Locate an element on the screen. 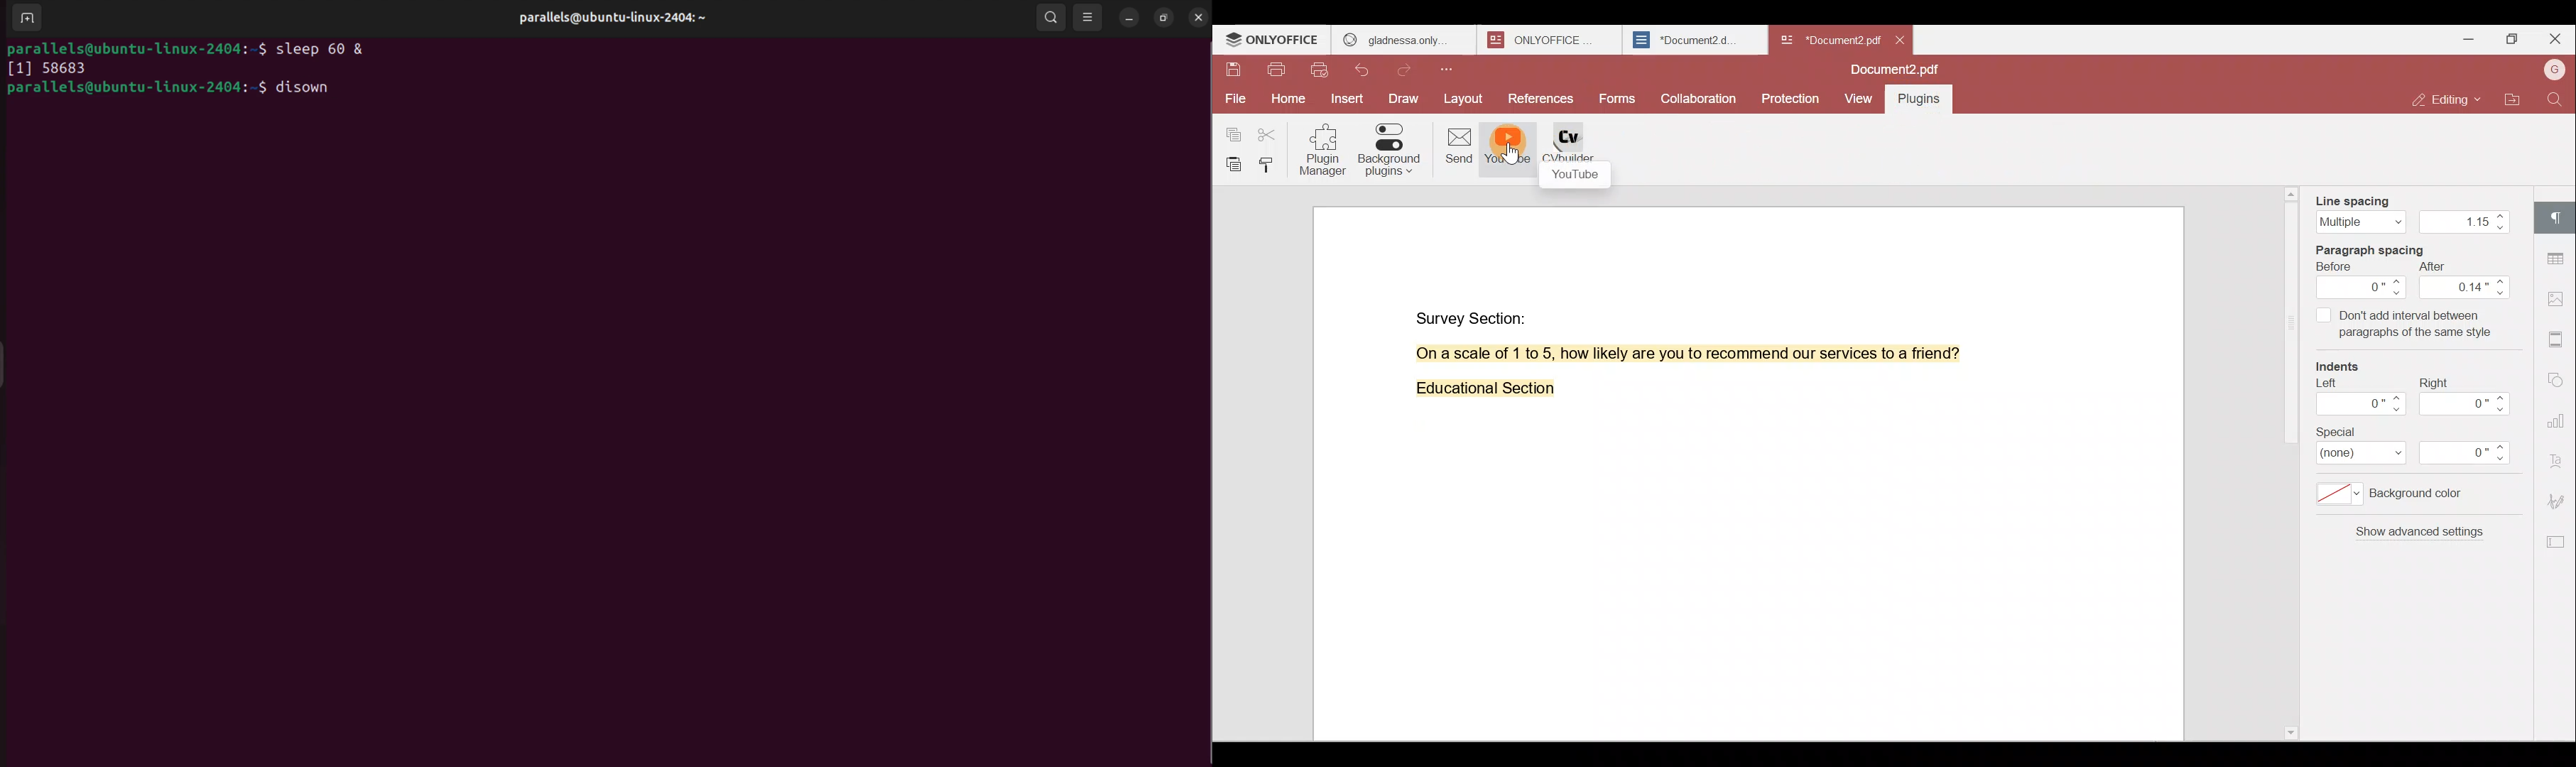 The width and height of the screenshot is (2576, 784). Shapes settings is located at coordinates (2558, 376).